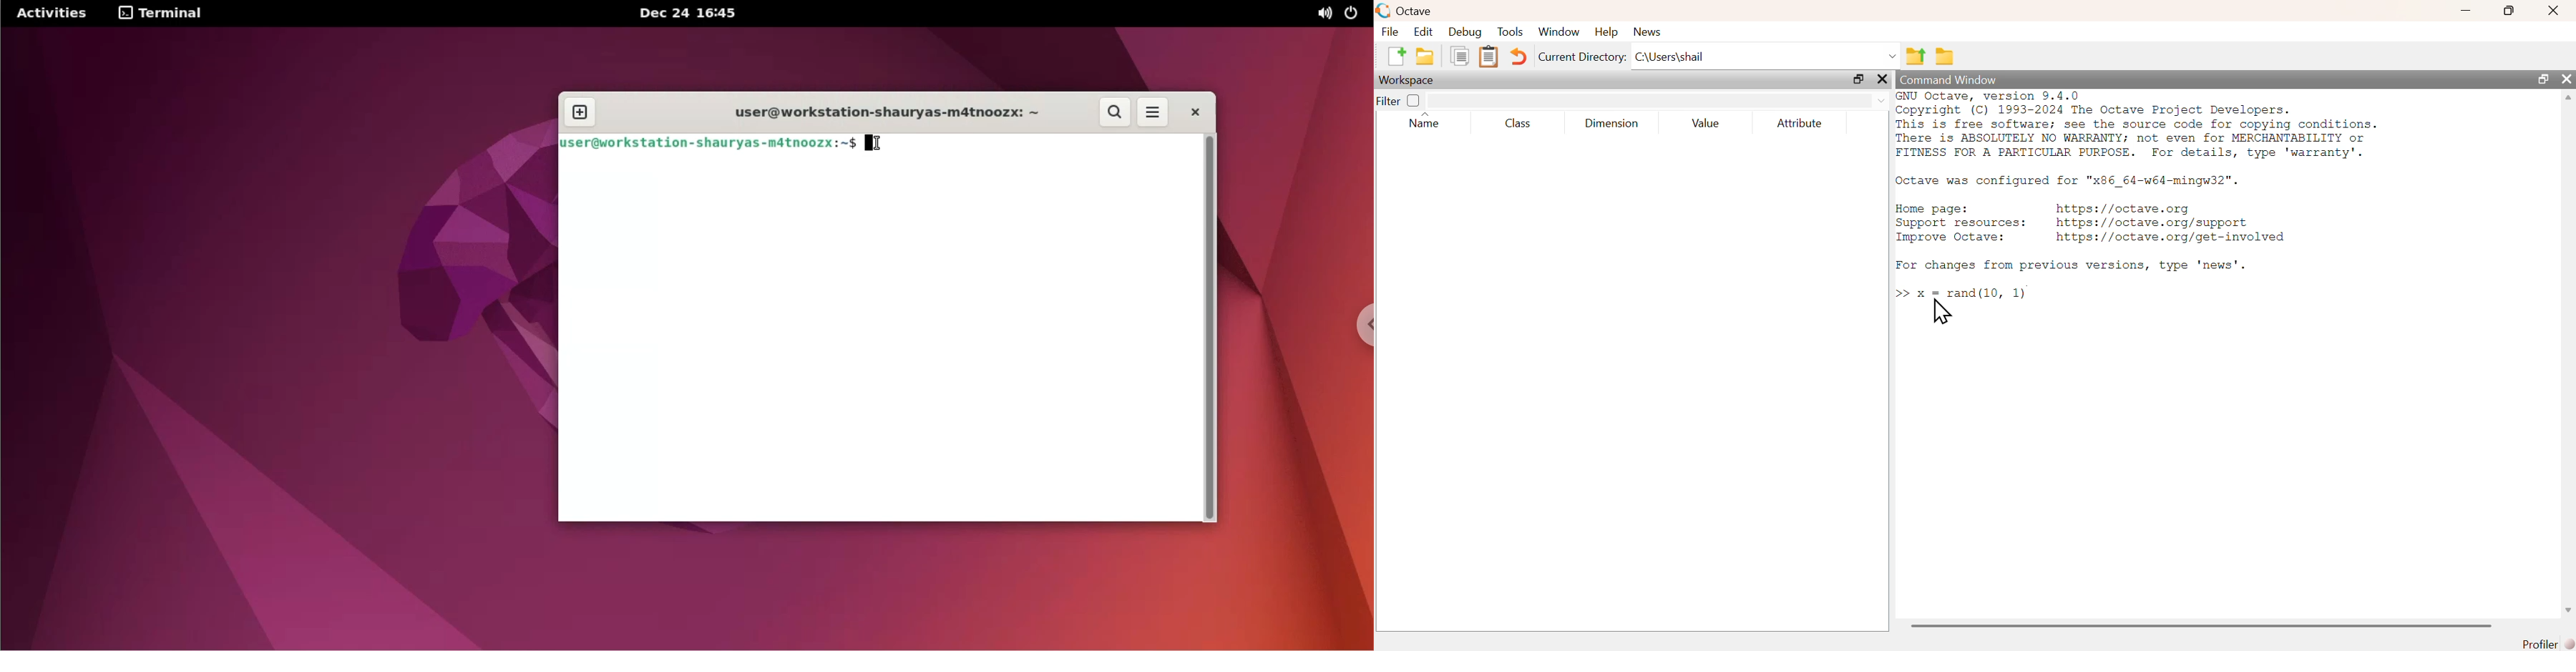 The height and width of the screenshot is (672, 2576). I want to click on close, so click(2552, 12).